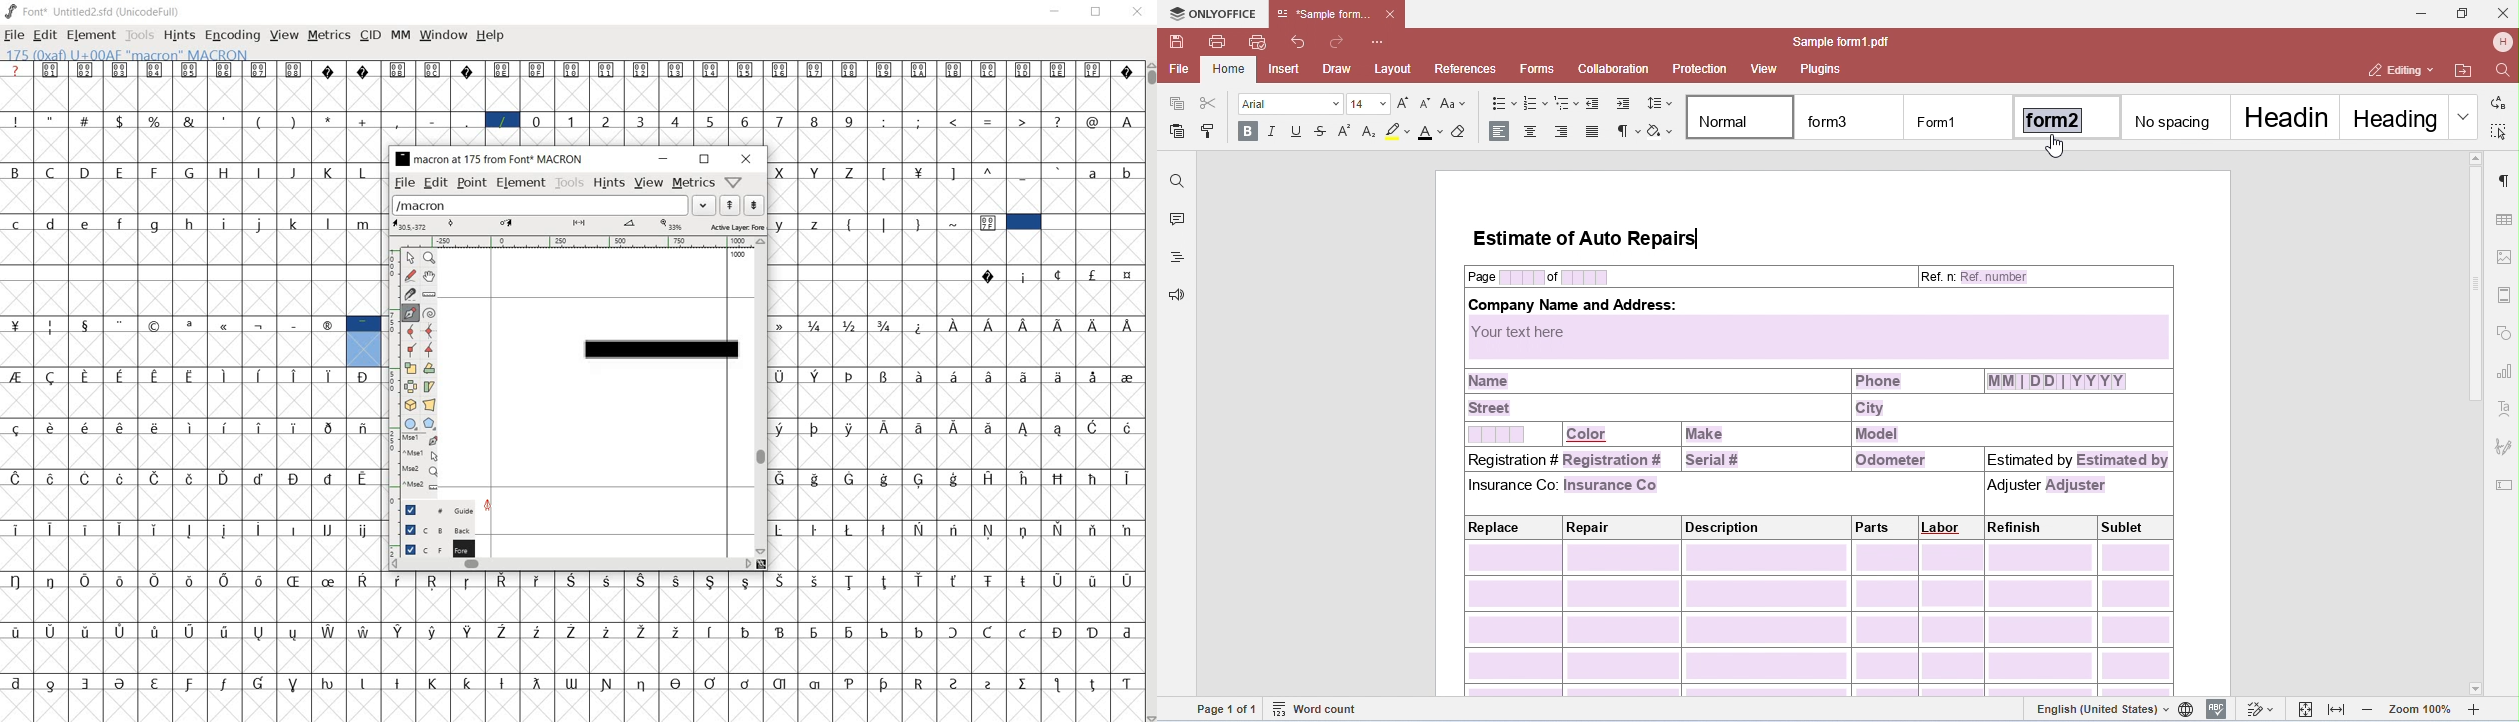 Image resolution: width=2520 pixels, height=728 pixels. What do you see at coordinates (121, 682) in the screenshot?
I see `Symbol` at bounding box center [121, 682].